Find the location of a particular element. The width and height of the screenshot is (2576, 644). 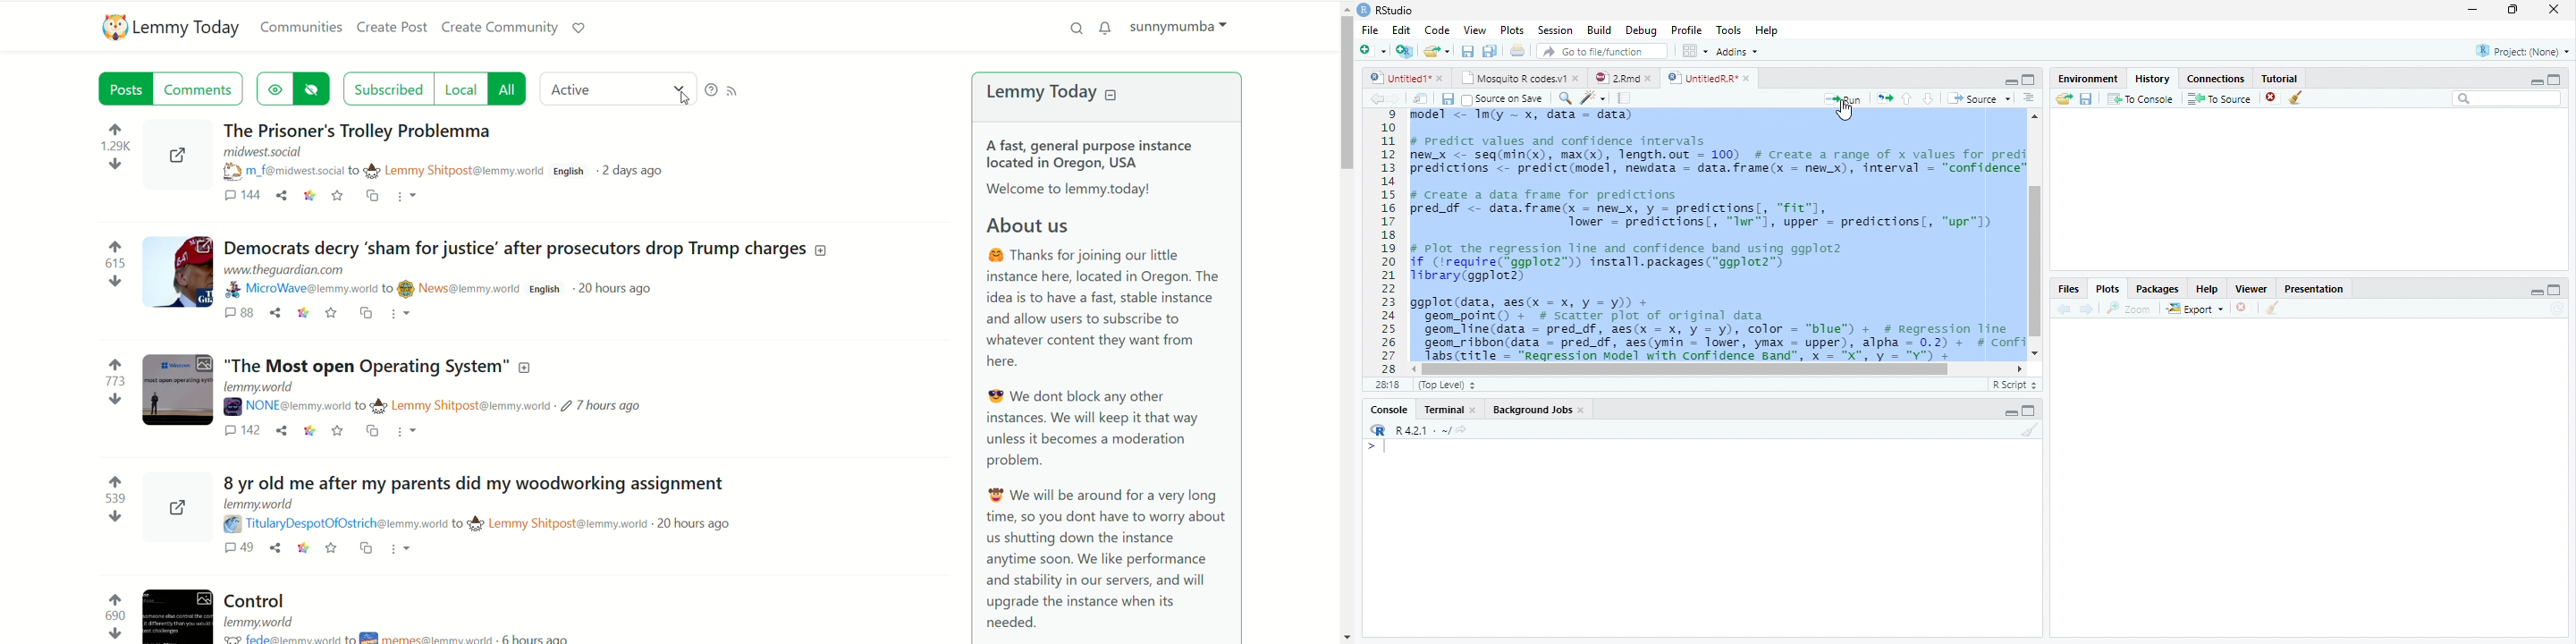

To Source is located at coordinates (2217, 100).